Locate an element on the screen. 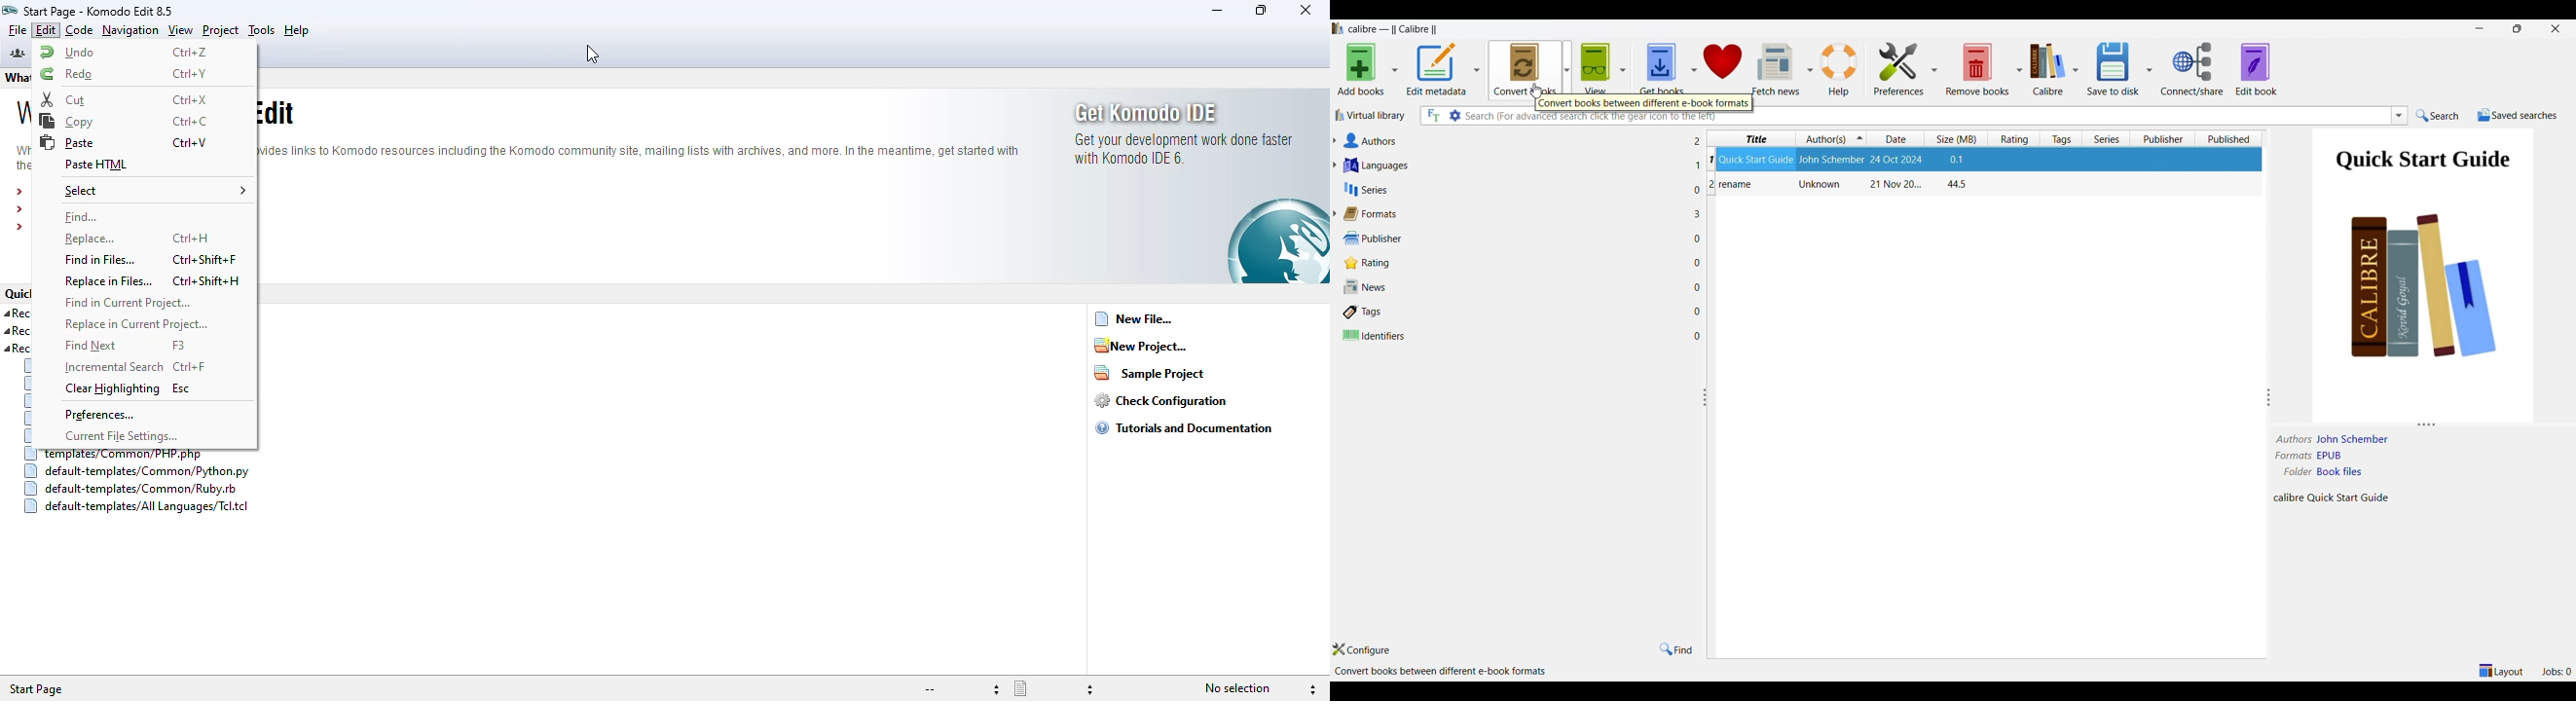  Book: rename is located at coordinates (1841, 185).